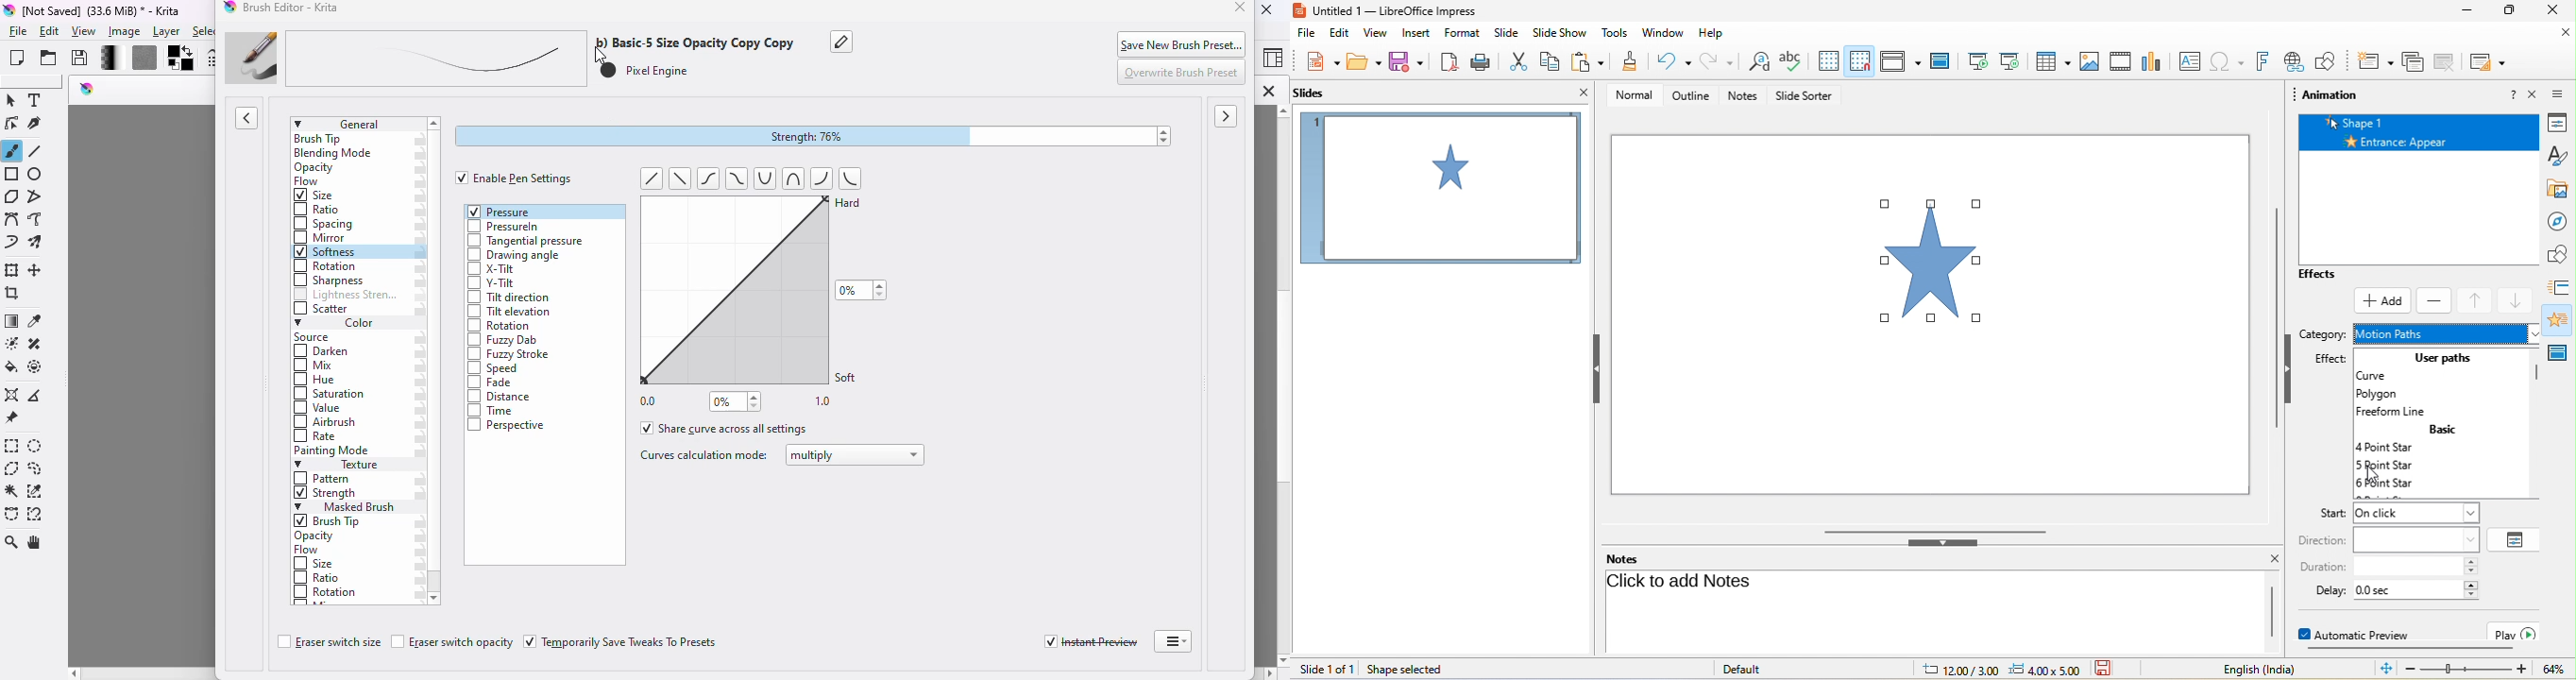 This screenshot has width=2576, height=700. I want to click on normal, so click(1637, 98).